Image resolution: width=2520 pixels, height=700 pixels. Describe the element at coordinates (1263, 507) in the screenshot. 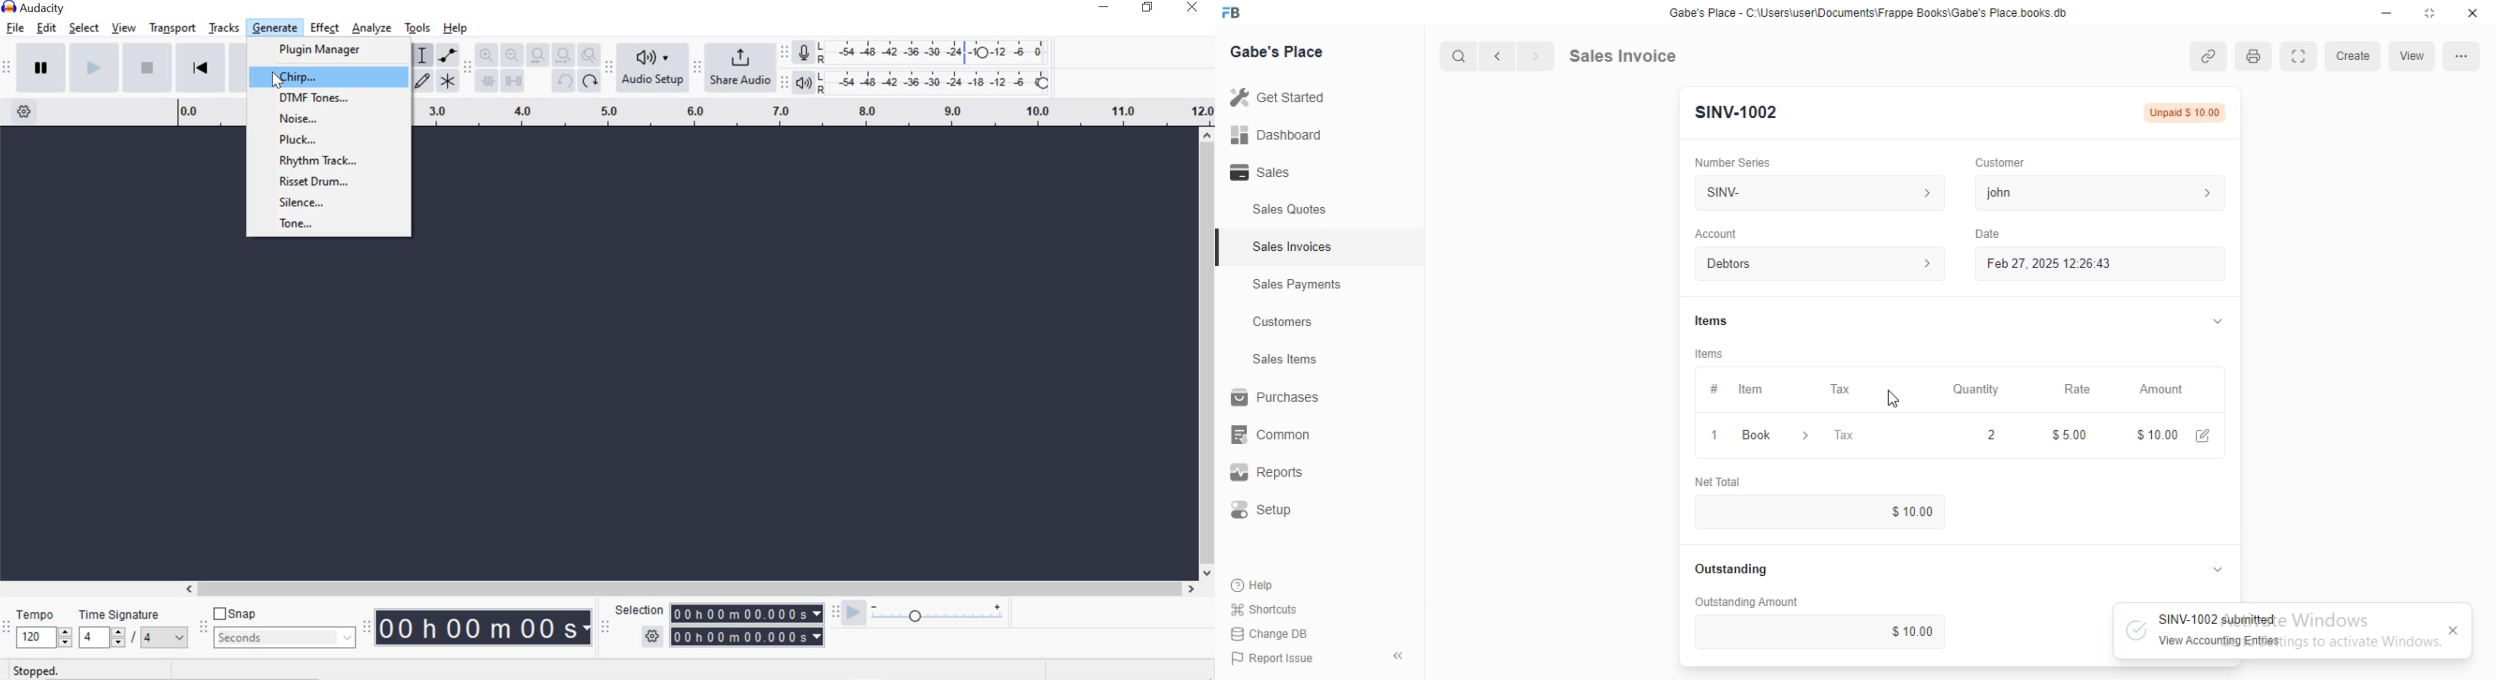

I see `Setup` at that location.